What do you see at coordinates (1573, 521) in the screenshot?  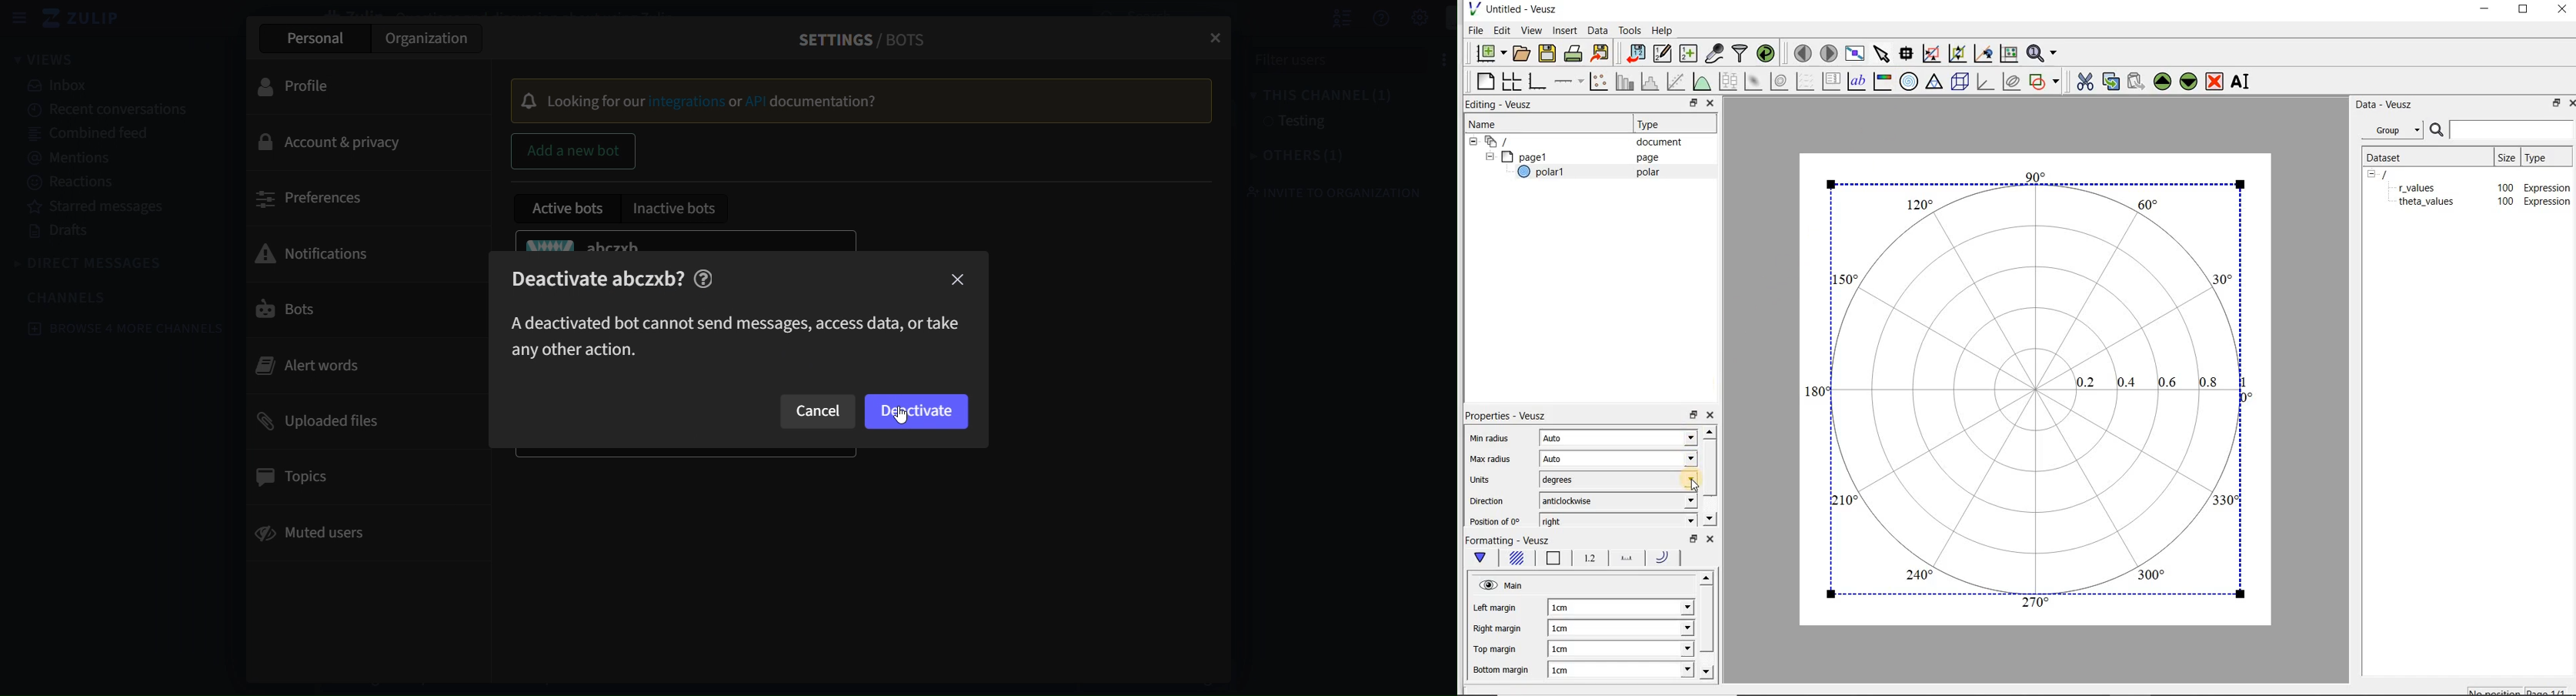 I see `right` at bounding box center [1573, 521].